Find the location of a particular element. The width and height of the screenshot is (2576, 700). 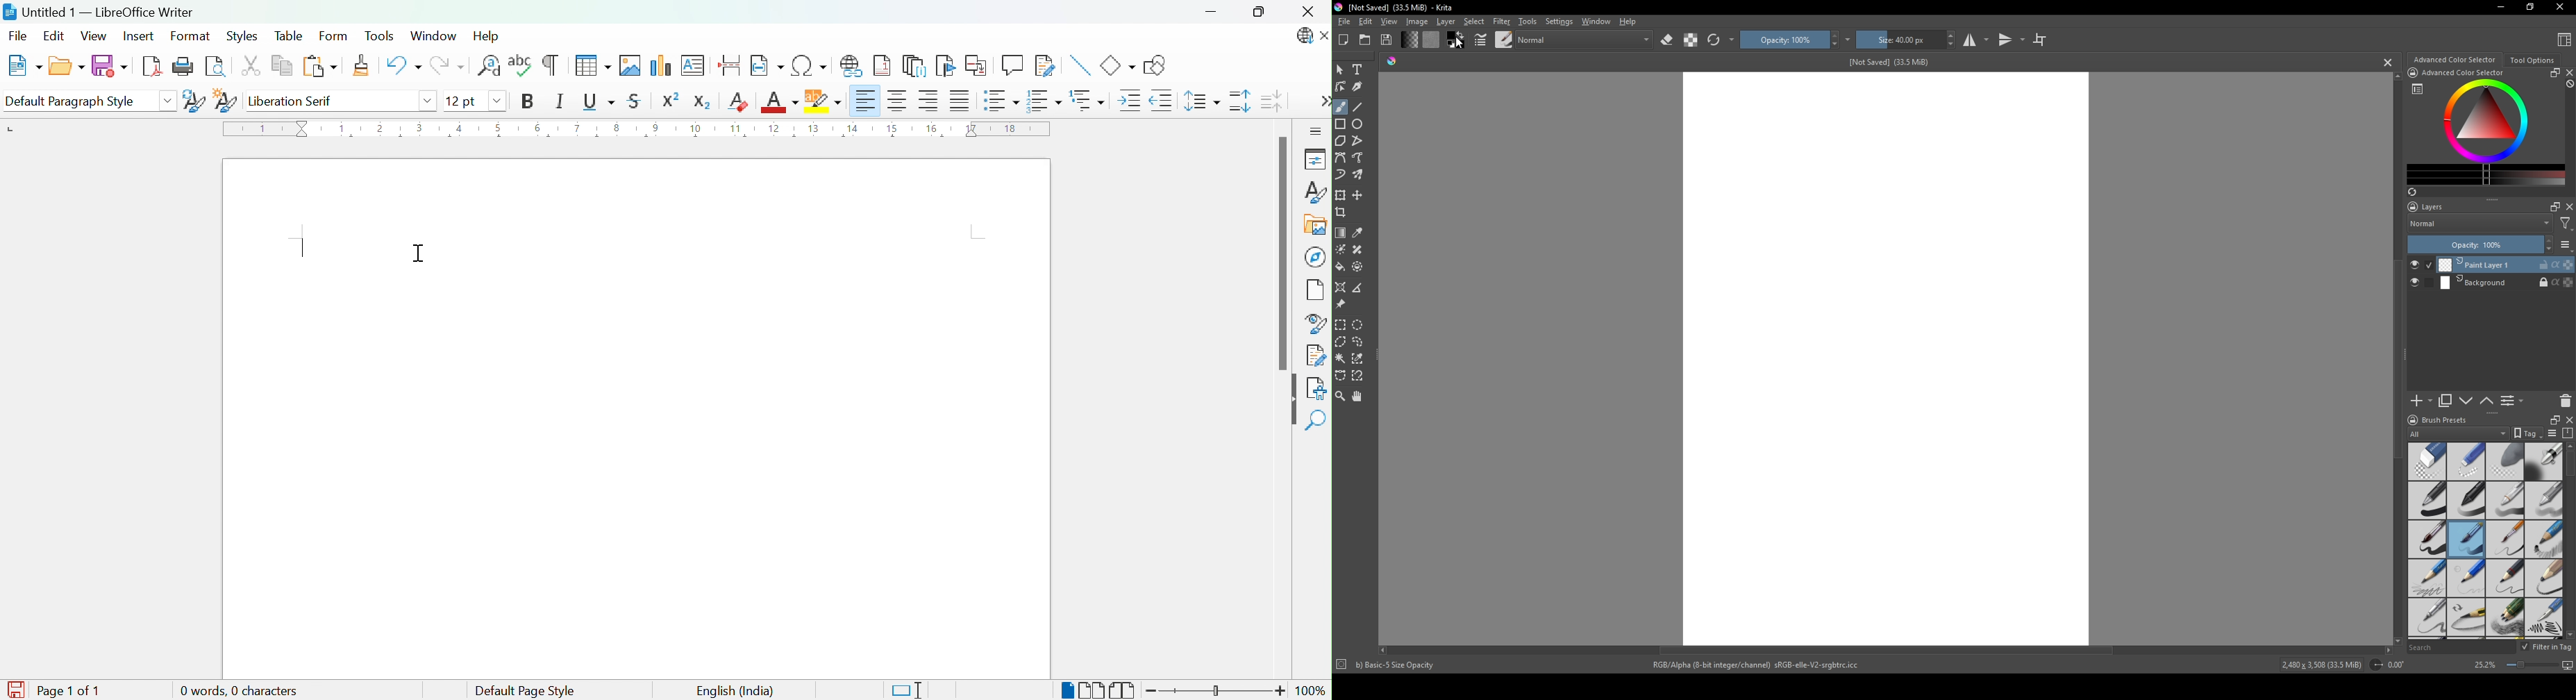

Edit is located at coordinates (1365, 21).